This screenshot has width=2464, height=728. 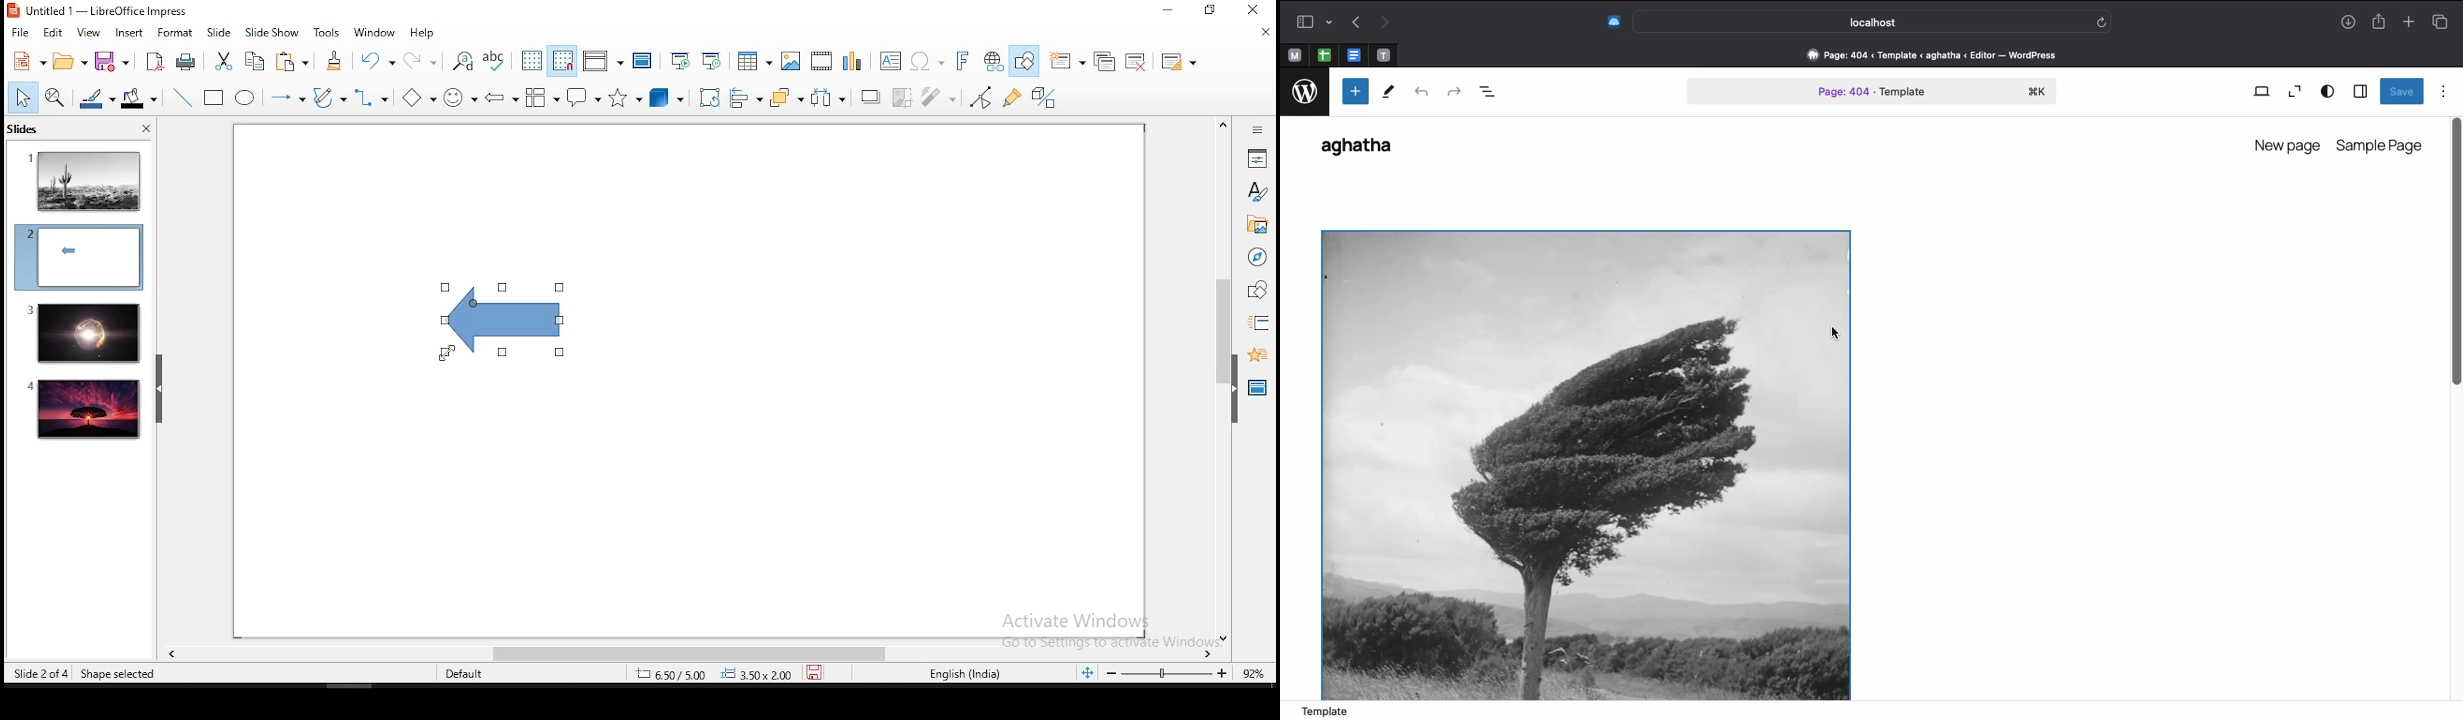 I want to click on Address, so click(x=1872, y=711).